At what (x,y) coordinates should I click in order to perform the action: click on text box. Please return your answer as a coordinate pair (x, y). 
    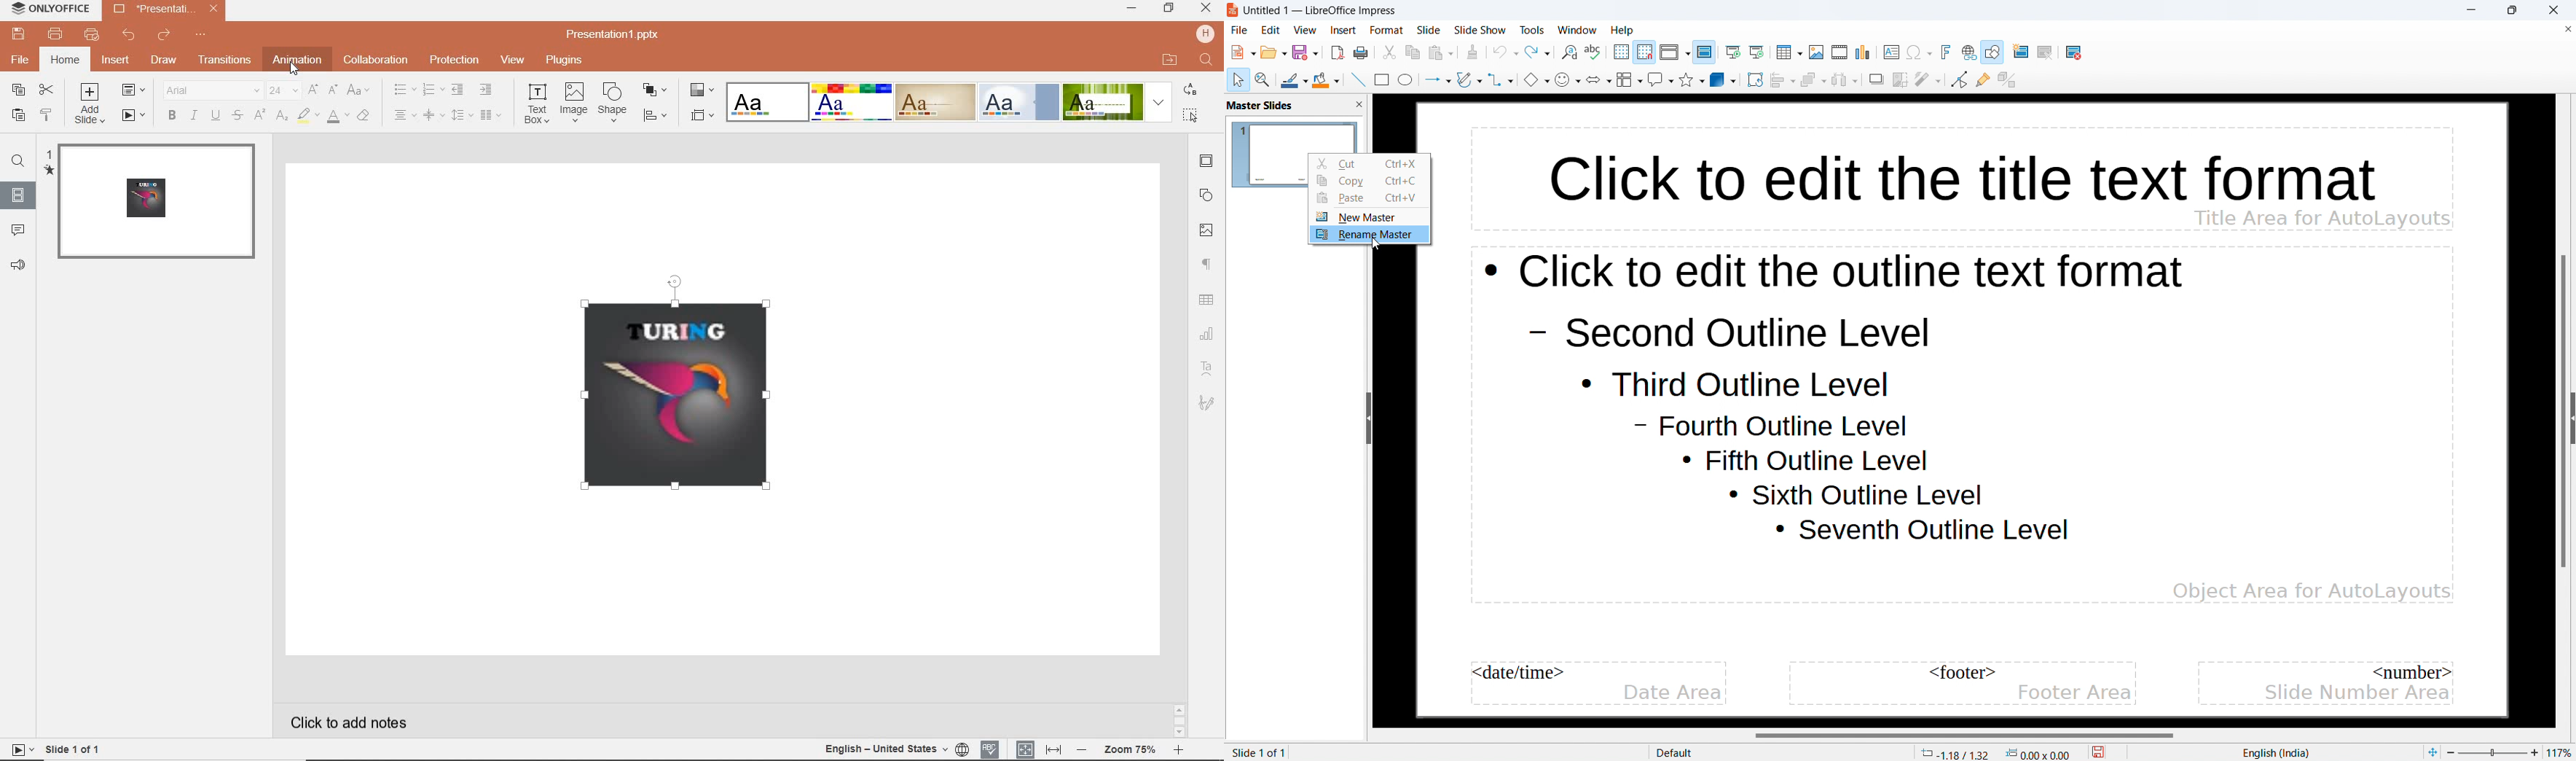
    Looking at the image, I should click on (533, 104).